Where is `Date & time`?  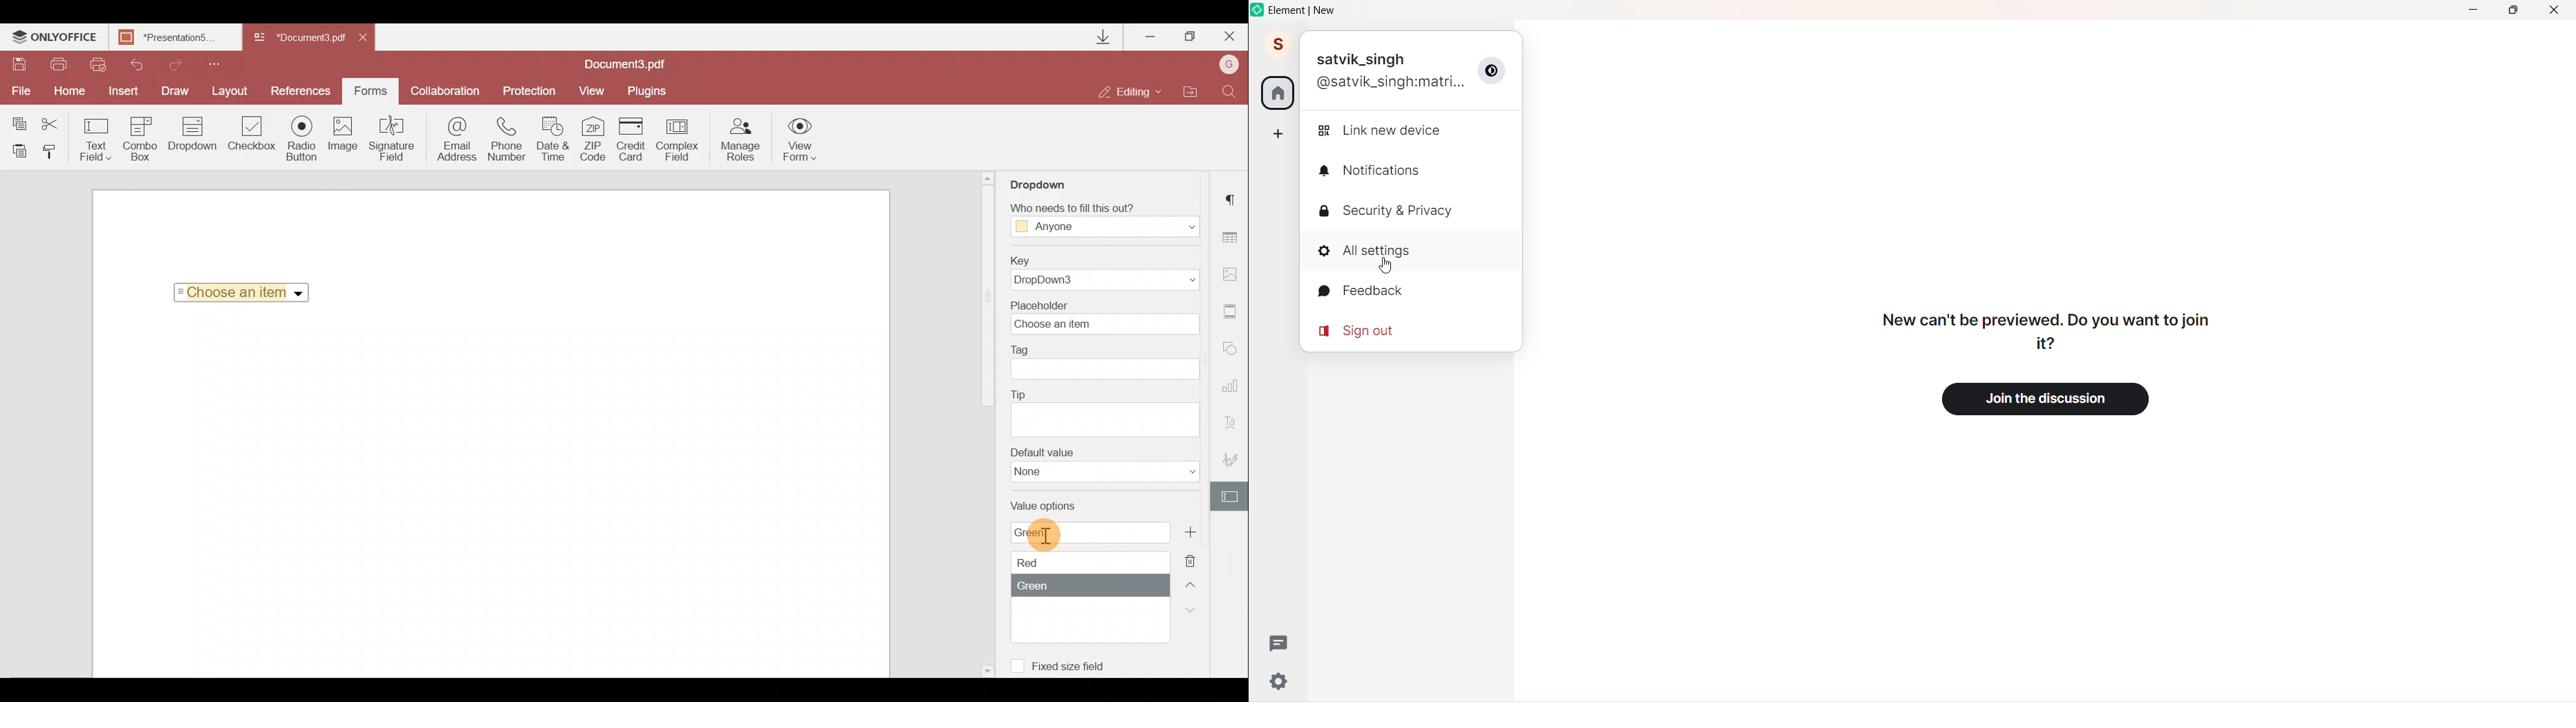 Date & time is located at coordinates (555, 139).